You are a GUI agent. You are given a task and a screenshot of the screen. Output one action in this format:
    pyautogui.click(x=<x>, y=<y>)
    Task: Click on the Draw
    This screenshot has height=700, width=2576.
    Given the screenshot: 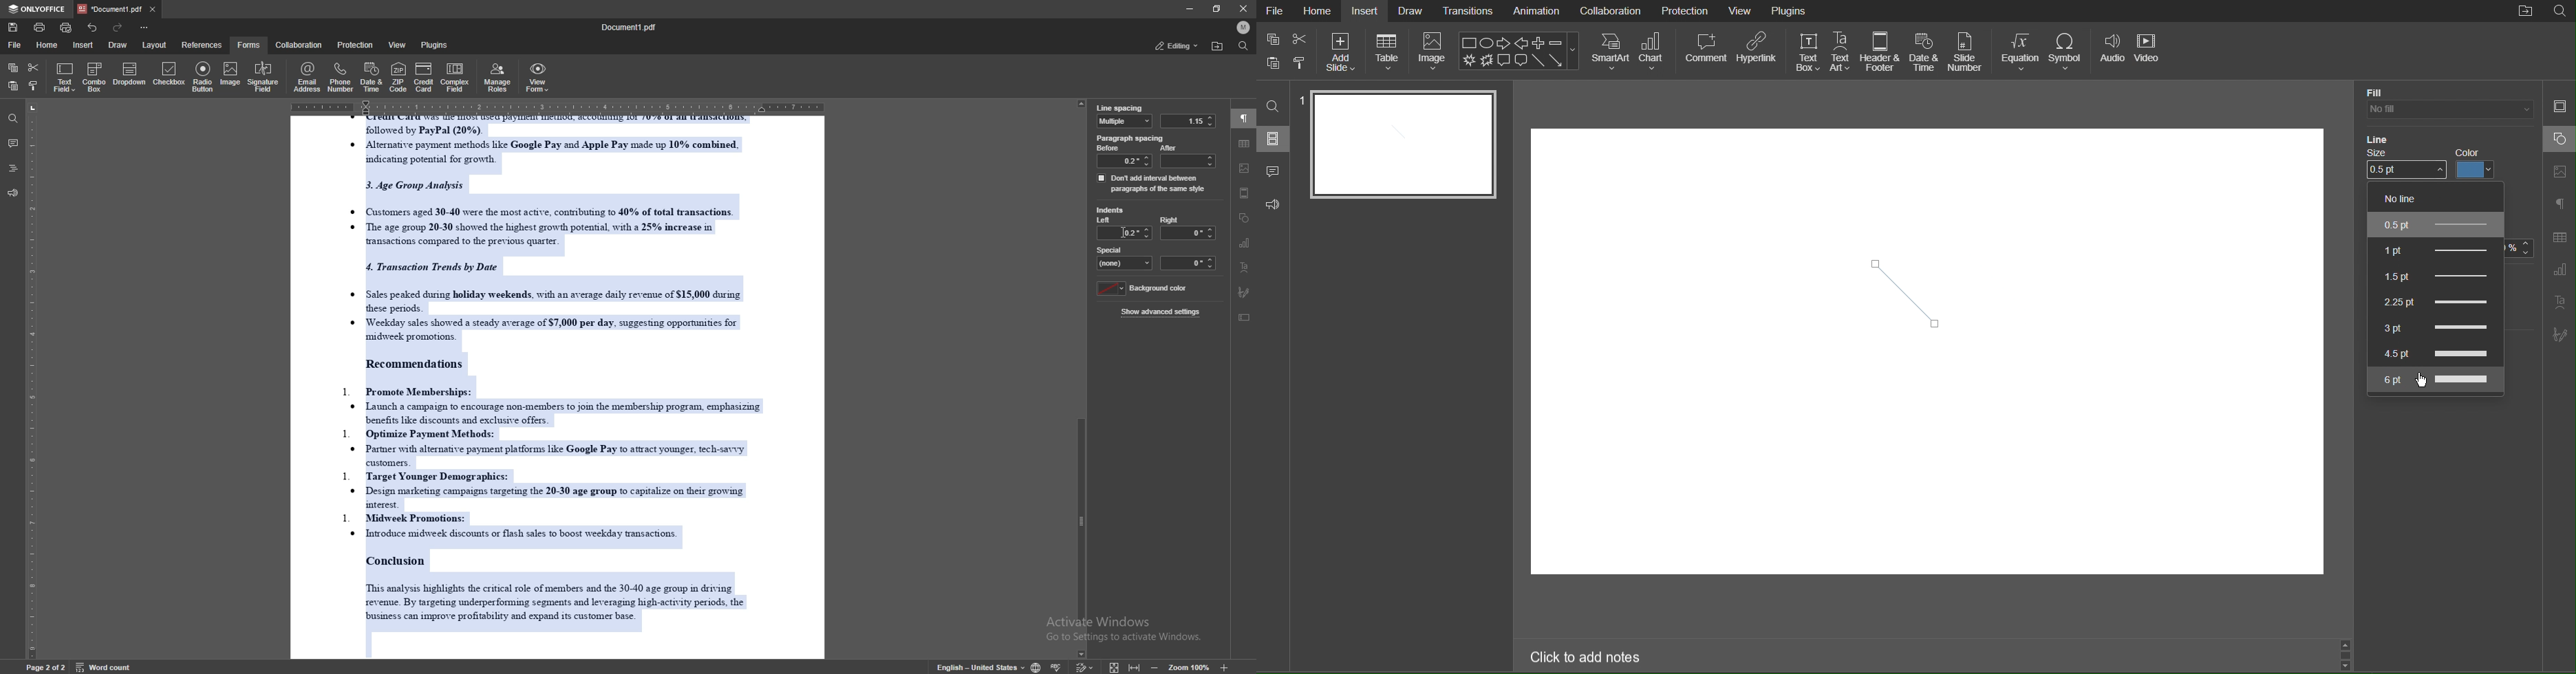 What is the action you would take?
    pyautogui.click(x=1411, y=11)
    